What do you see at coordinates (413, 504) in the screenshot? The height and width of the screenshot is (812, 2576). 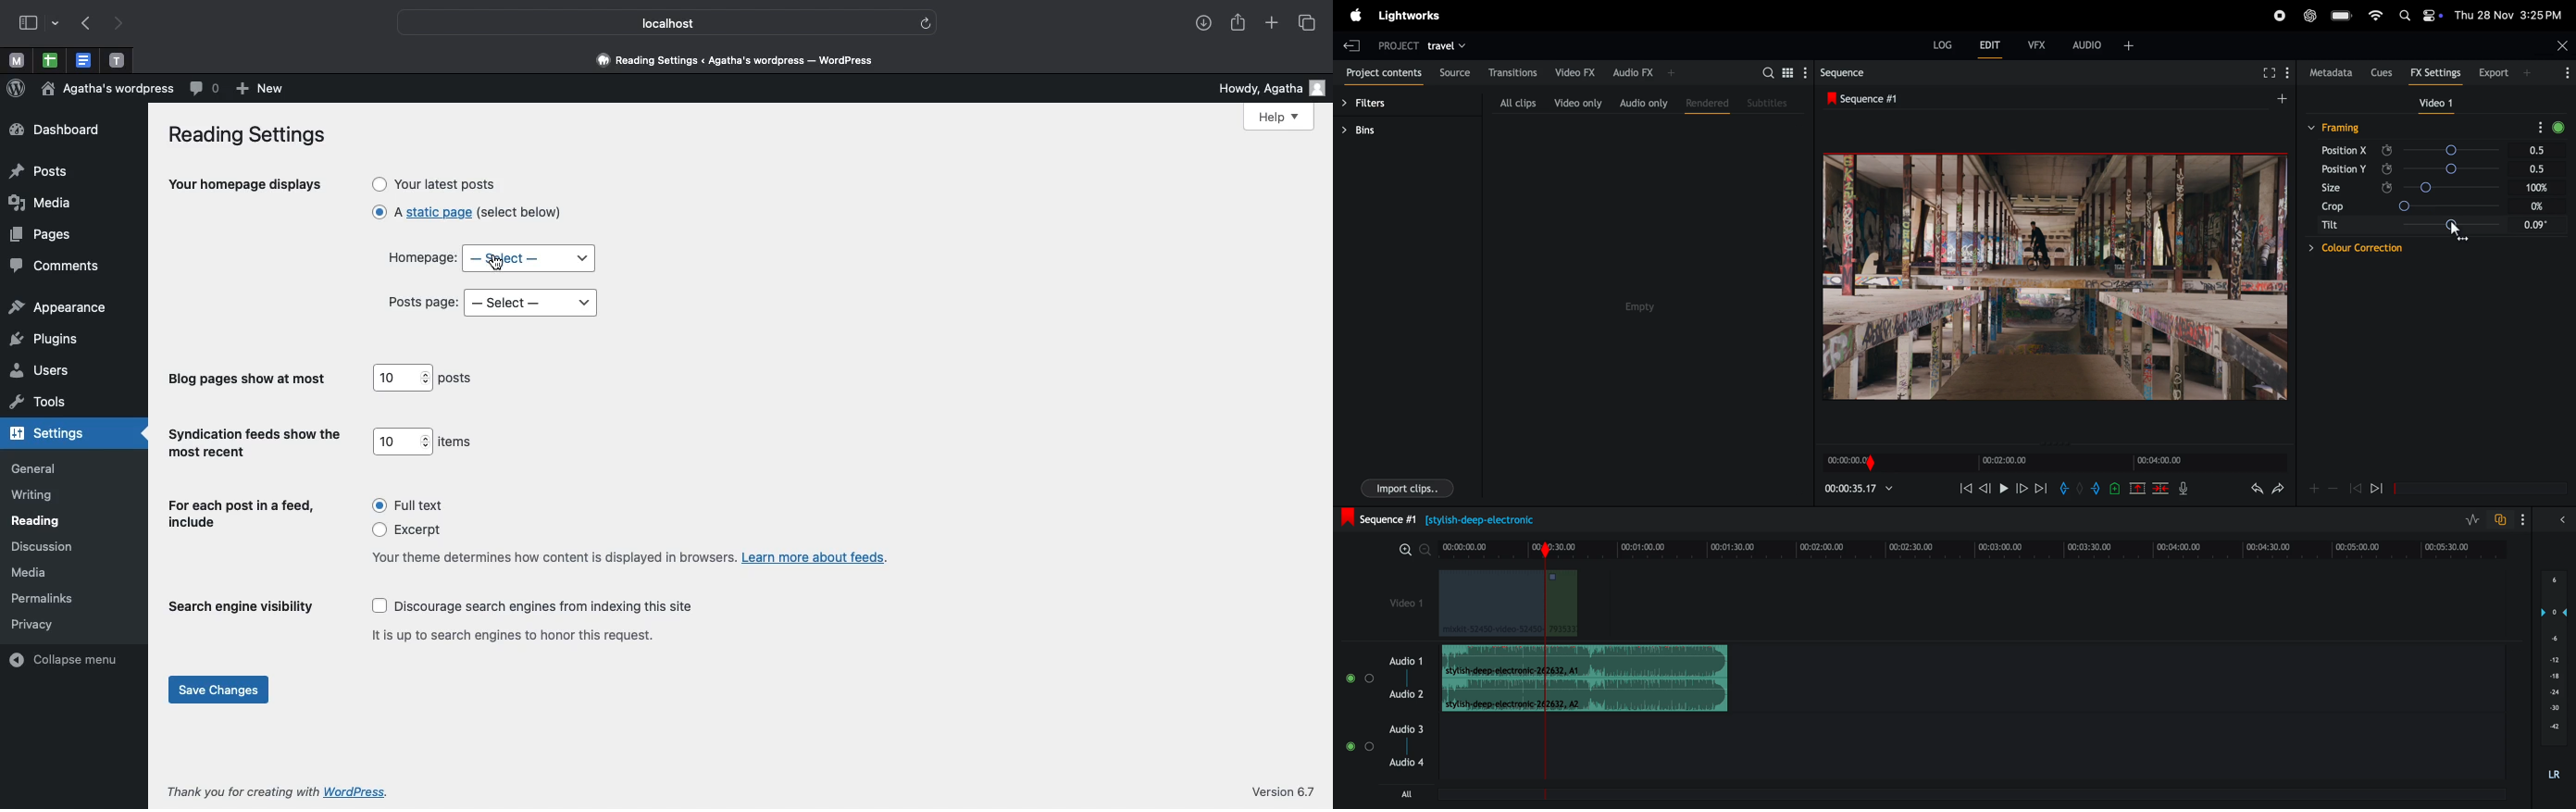 I see `Full text` at bounding box center [413, 504].